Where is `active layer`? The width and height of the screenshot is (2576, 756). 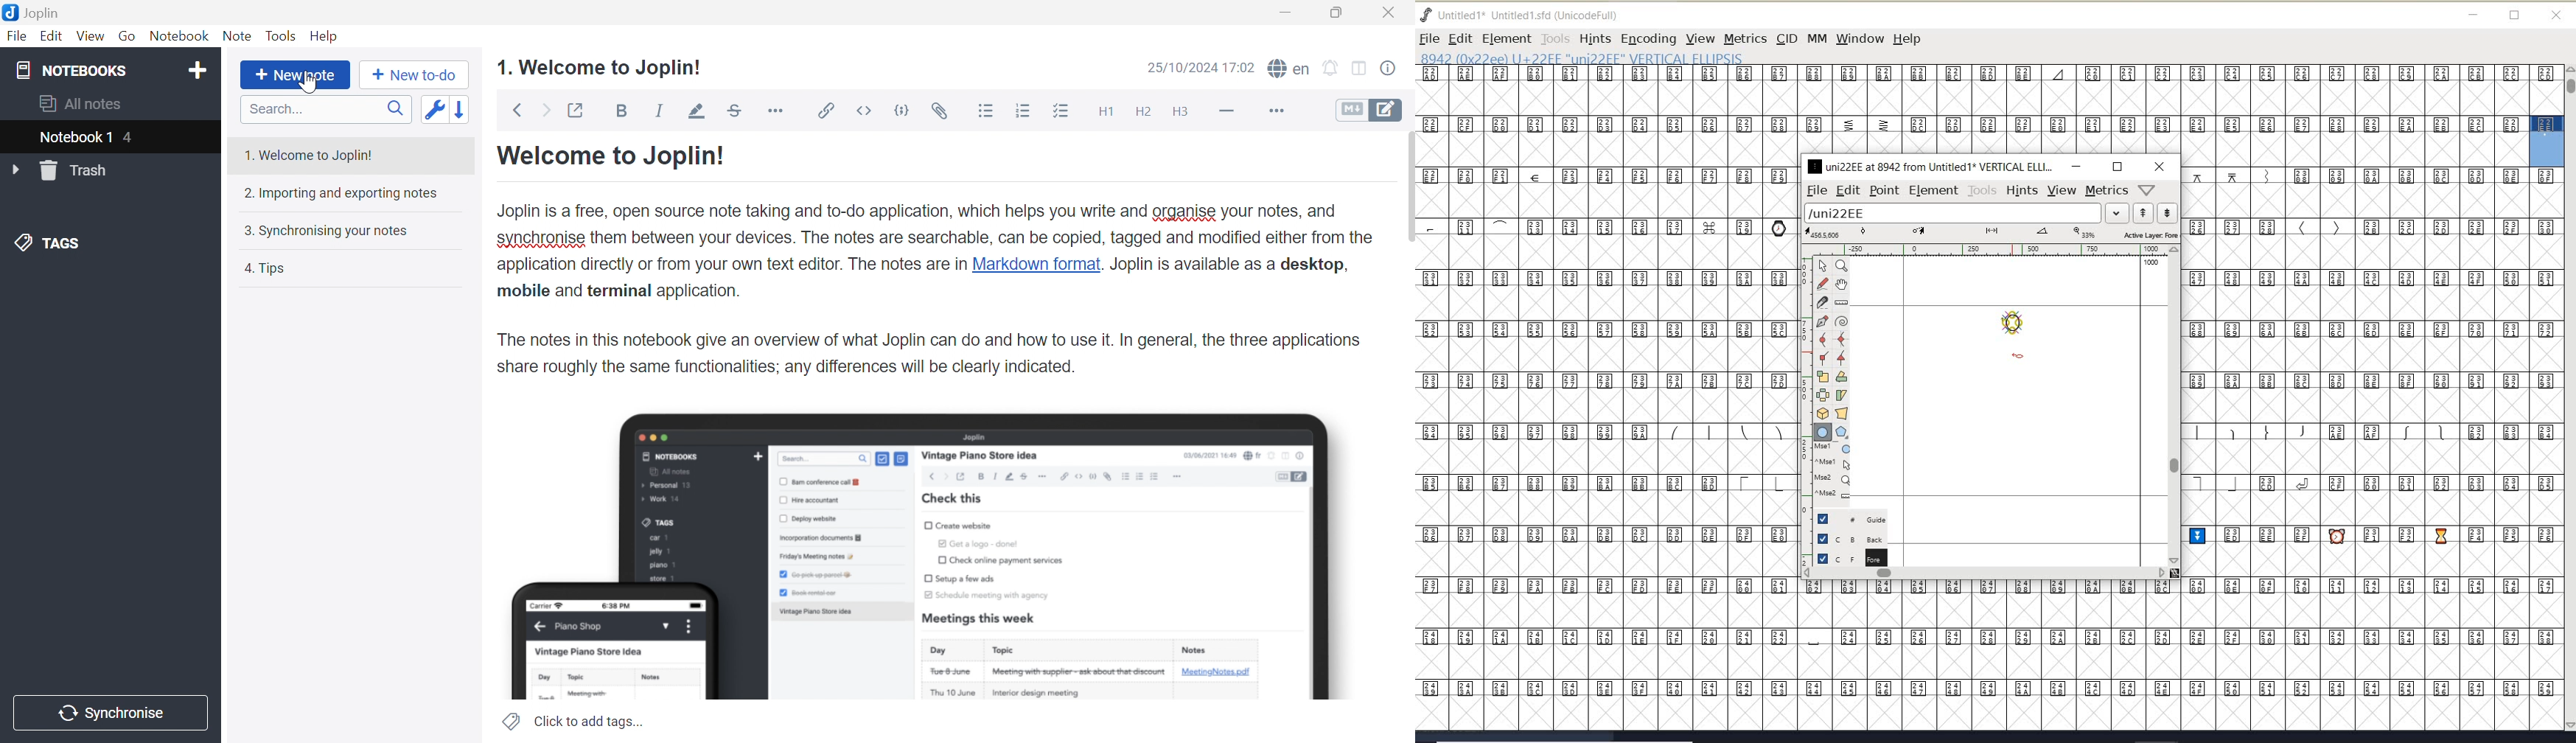
active layer is located at coordinates (1992, 235).